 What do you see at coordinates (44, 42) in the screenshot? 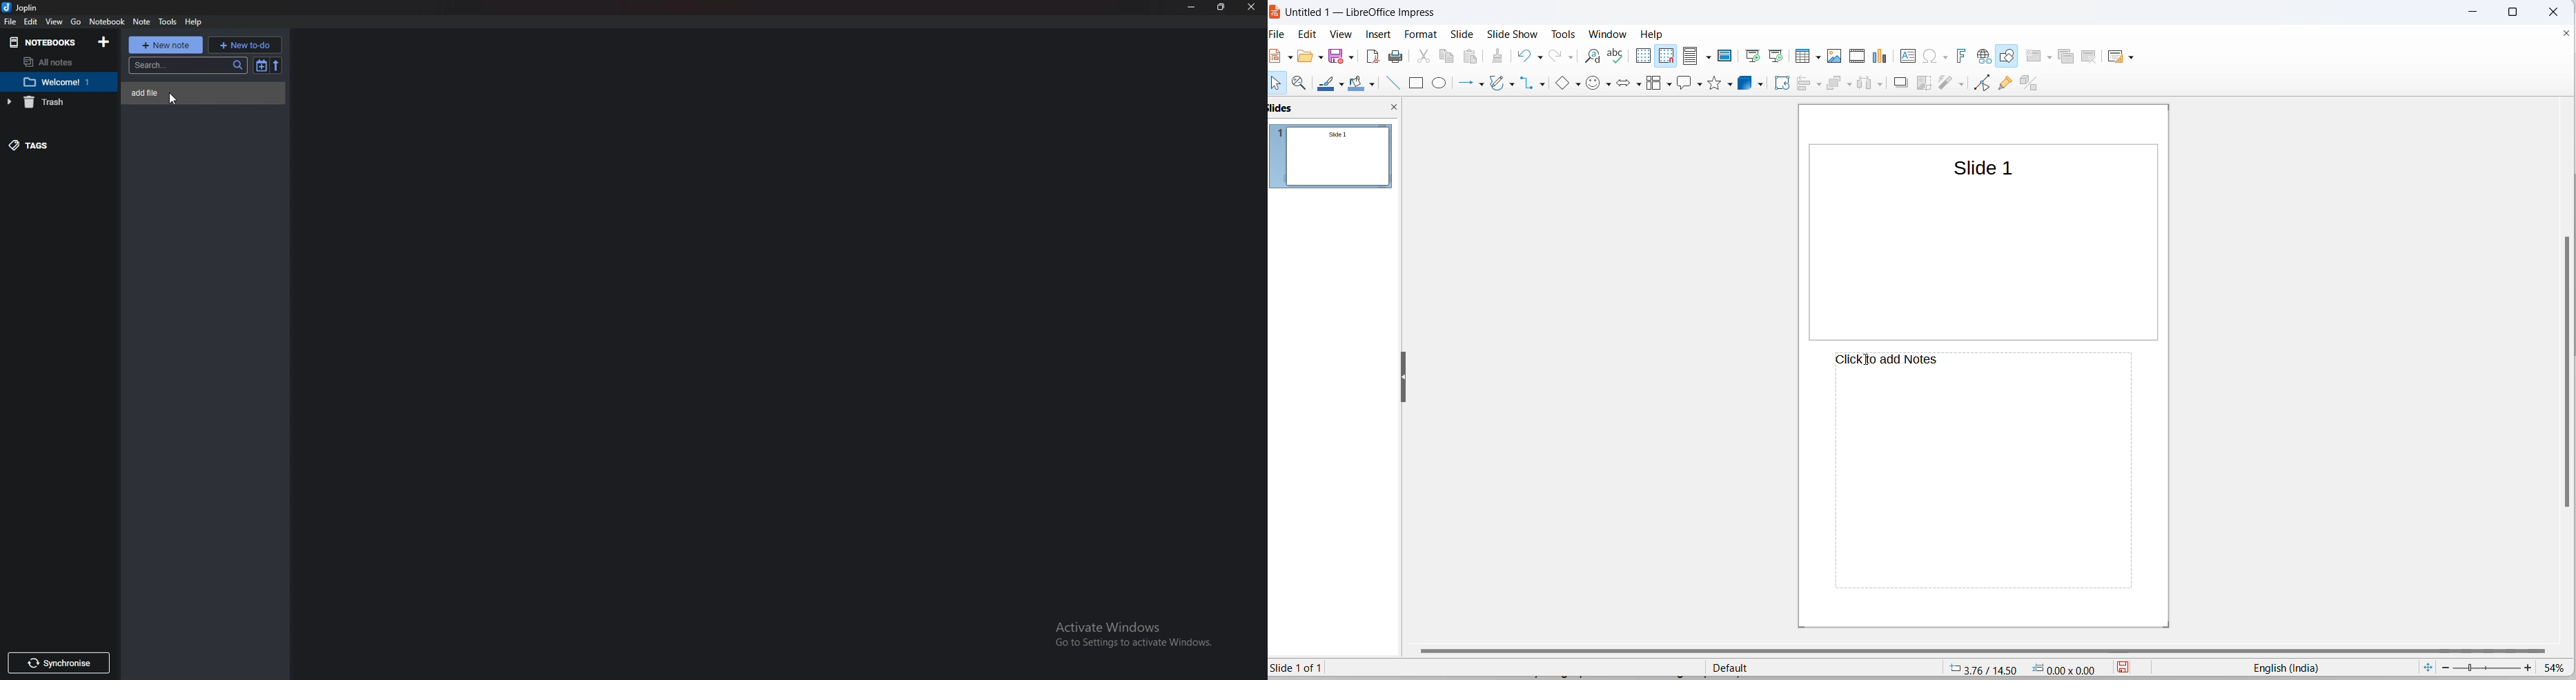
I see `Notebooks` at bounding box center [44, 42].